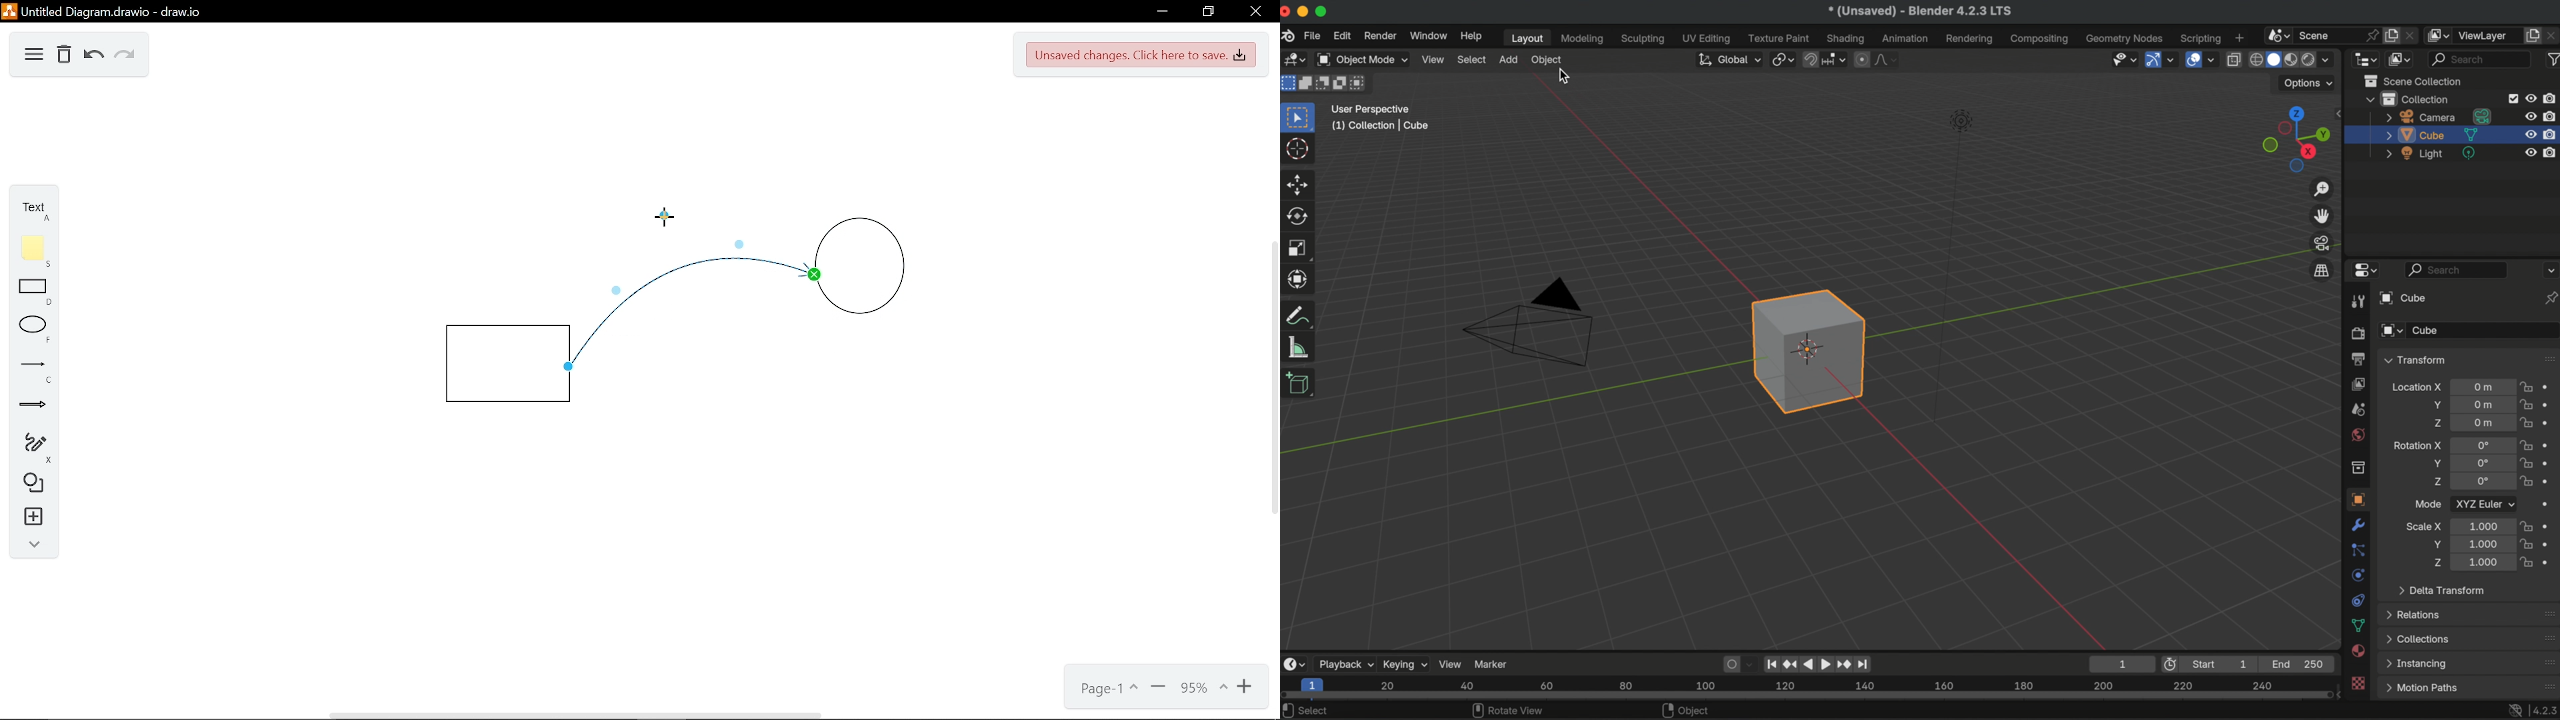  Describe the element at coordinates (1300, 117) in the screenshot. I see `select box` at that location.